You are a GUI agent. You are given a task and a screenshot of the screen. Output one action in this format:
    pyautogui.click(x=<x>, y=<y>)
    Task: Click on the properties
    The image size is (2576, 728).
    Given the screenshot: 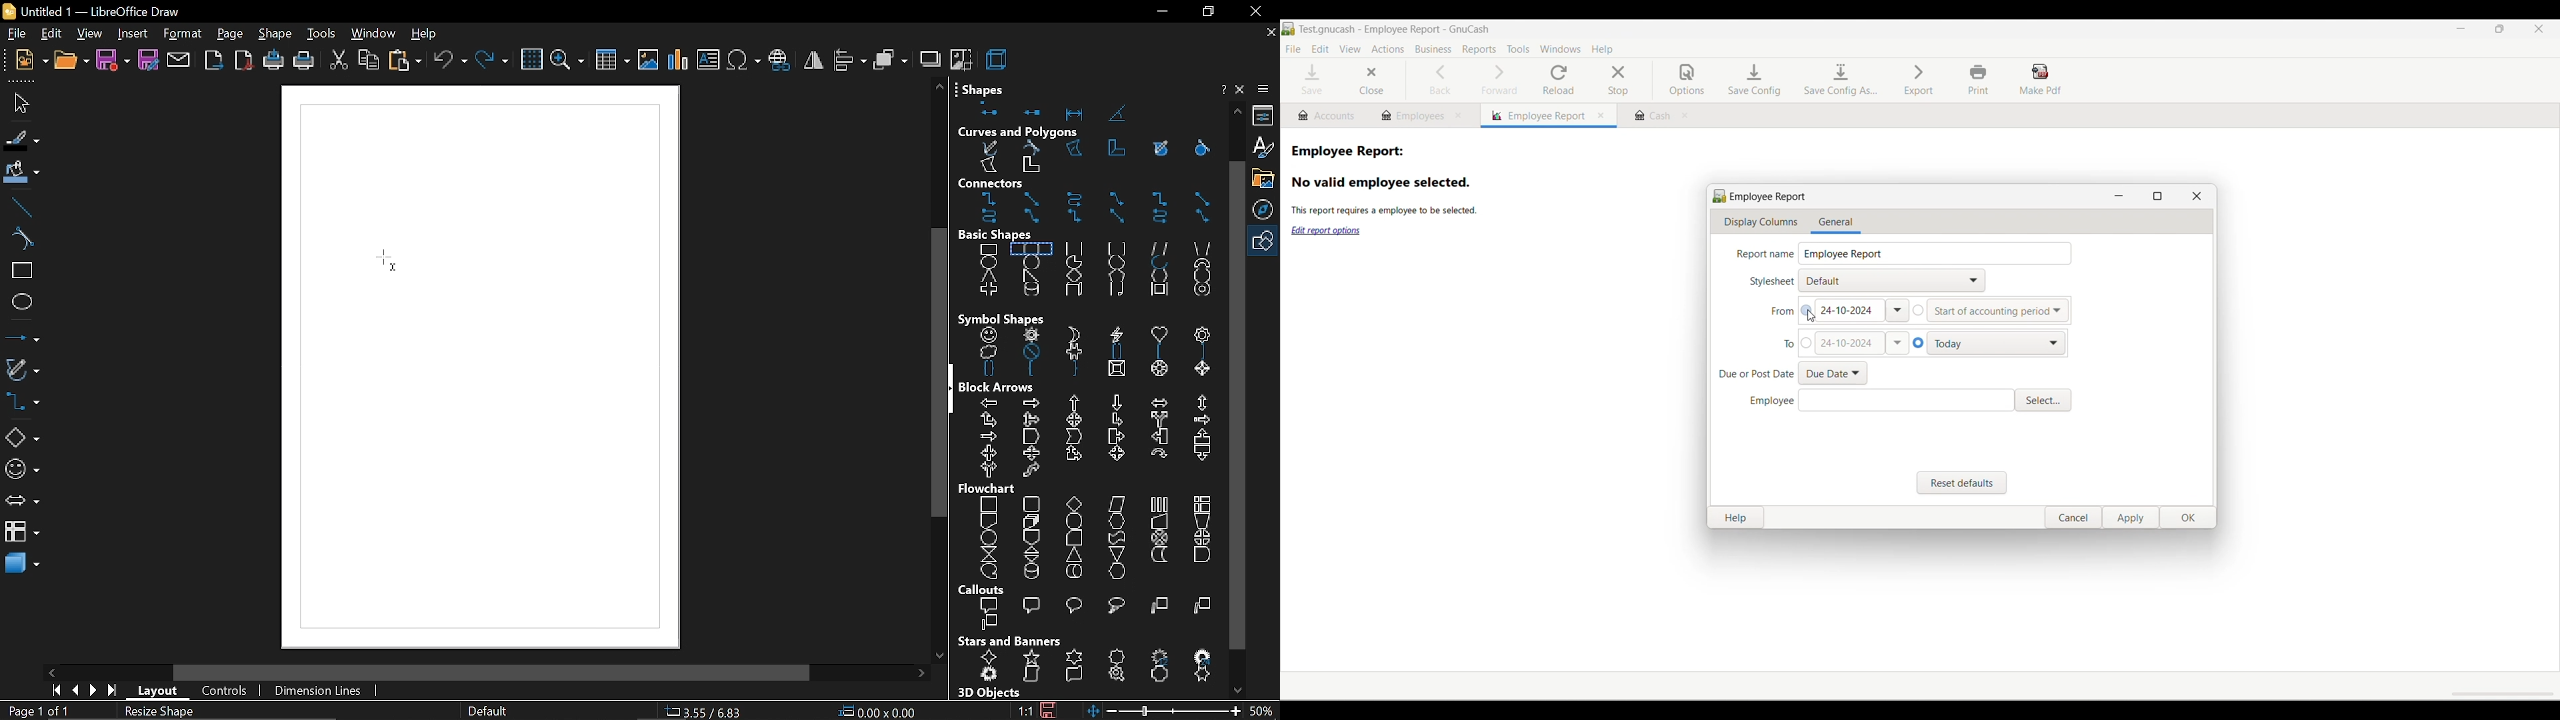 What is the action you would take?
    pyautogui.click(x=1266, y=116)
    